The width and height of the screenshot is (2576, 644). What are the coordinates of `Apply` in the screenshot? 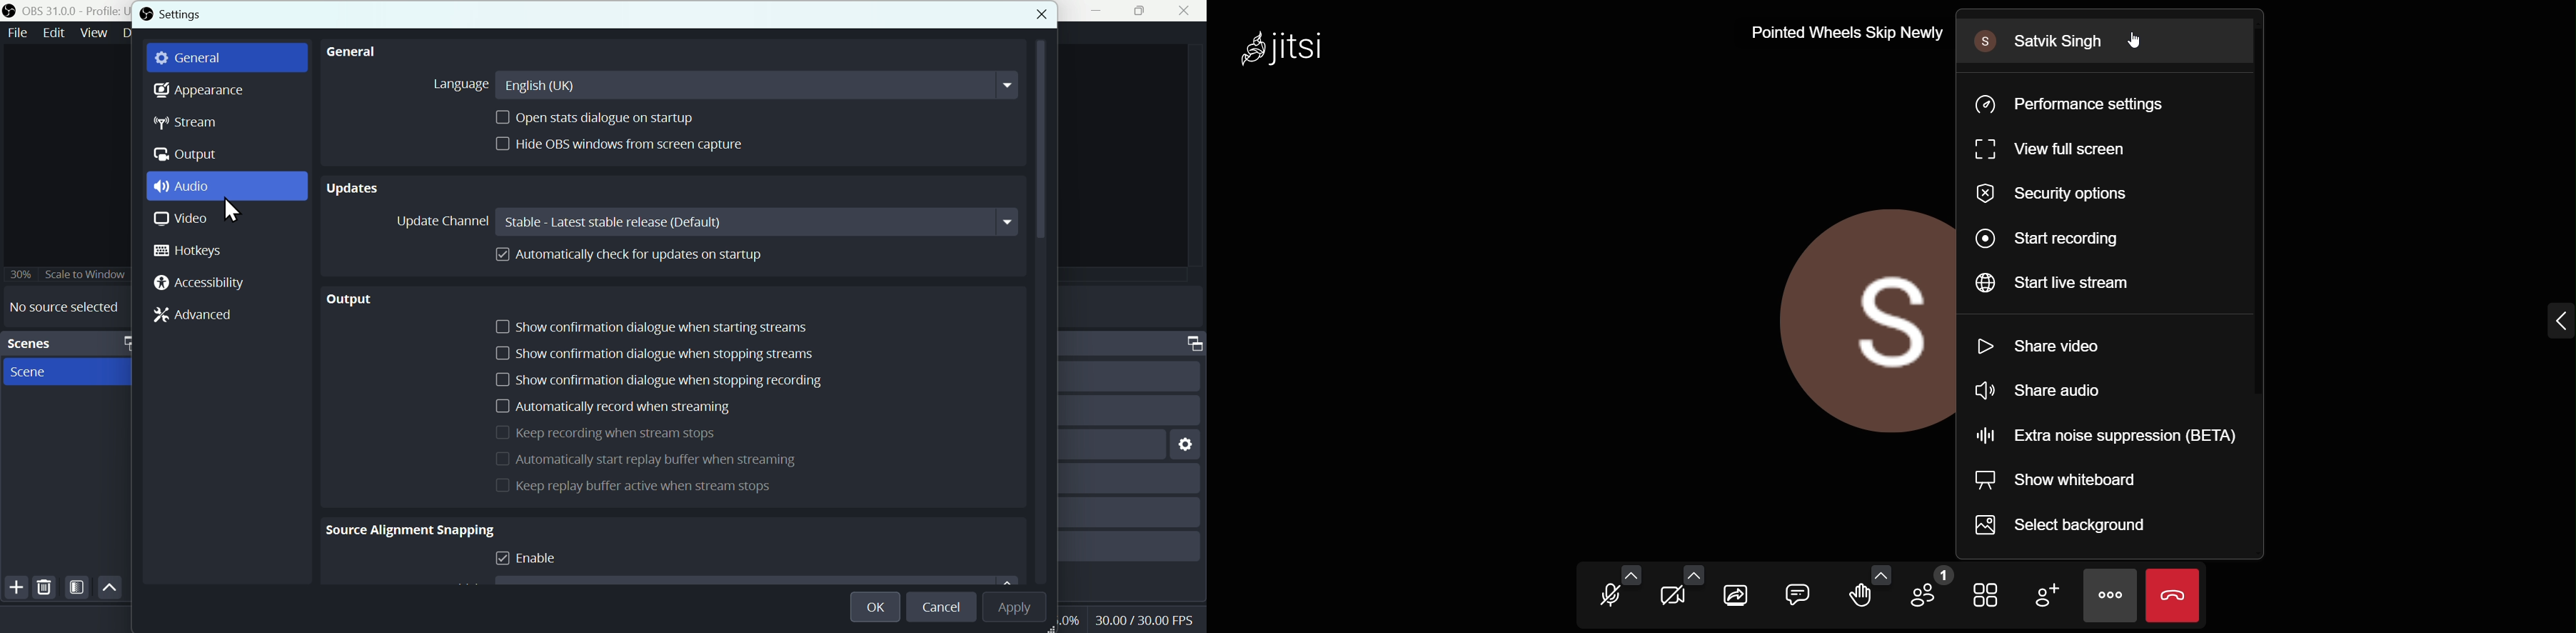 It's located at (1022, 608).